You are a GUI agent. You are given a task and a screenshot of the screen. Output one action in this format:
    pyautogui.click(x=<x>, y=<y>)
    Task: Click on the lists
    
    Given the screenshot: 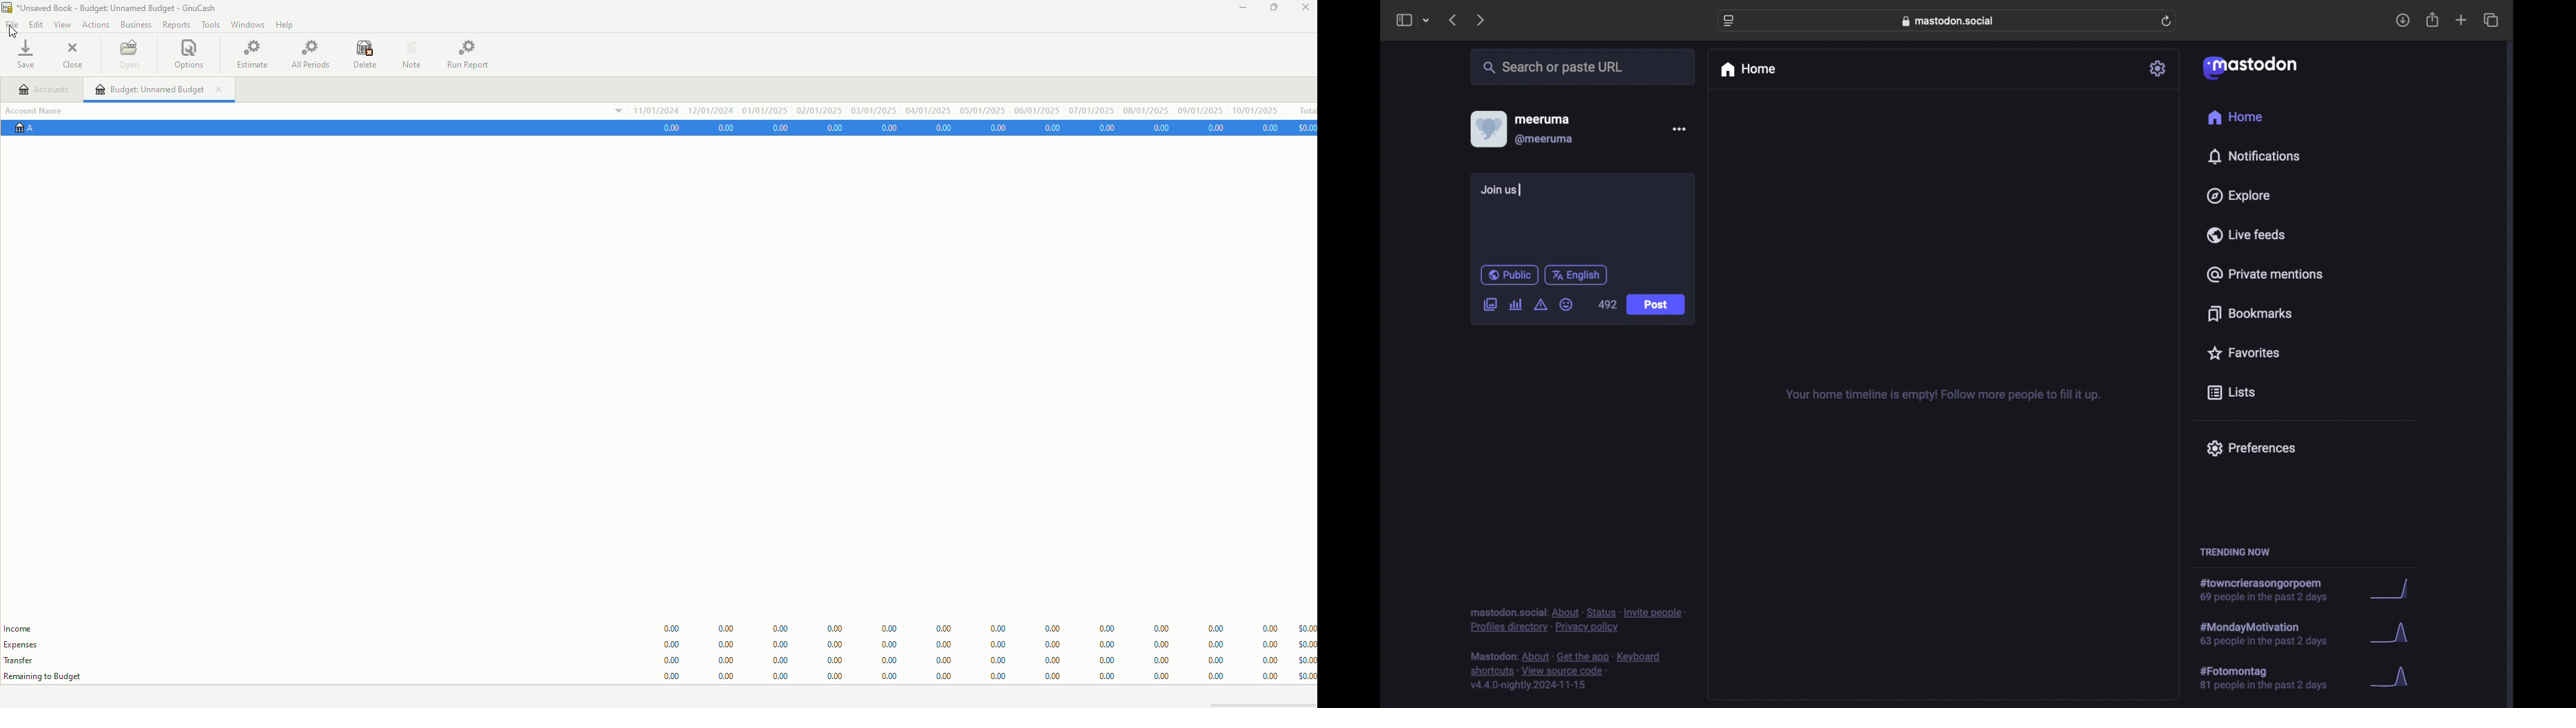 What is the action you would take?
    pyautogui.click(x=2231, y=393)
    